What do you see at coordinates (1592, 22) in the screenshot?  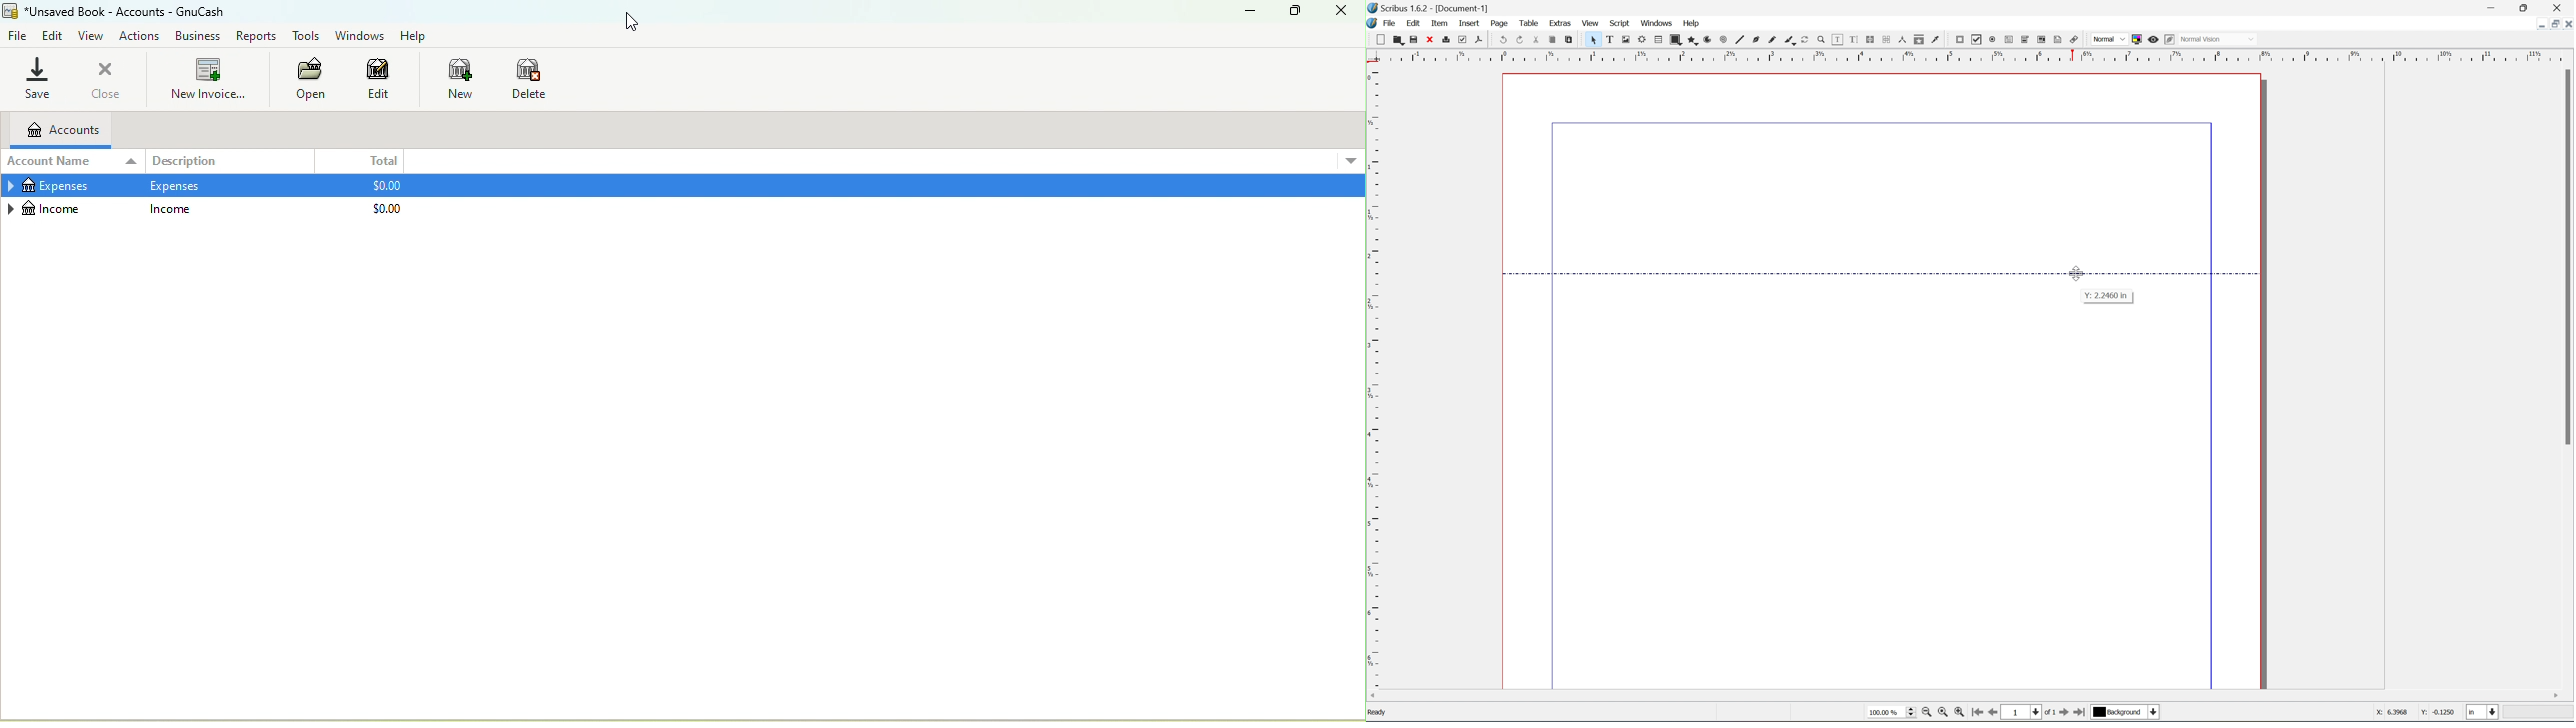 I see `view` at bounding box center [1592, 22].